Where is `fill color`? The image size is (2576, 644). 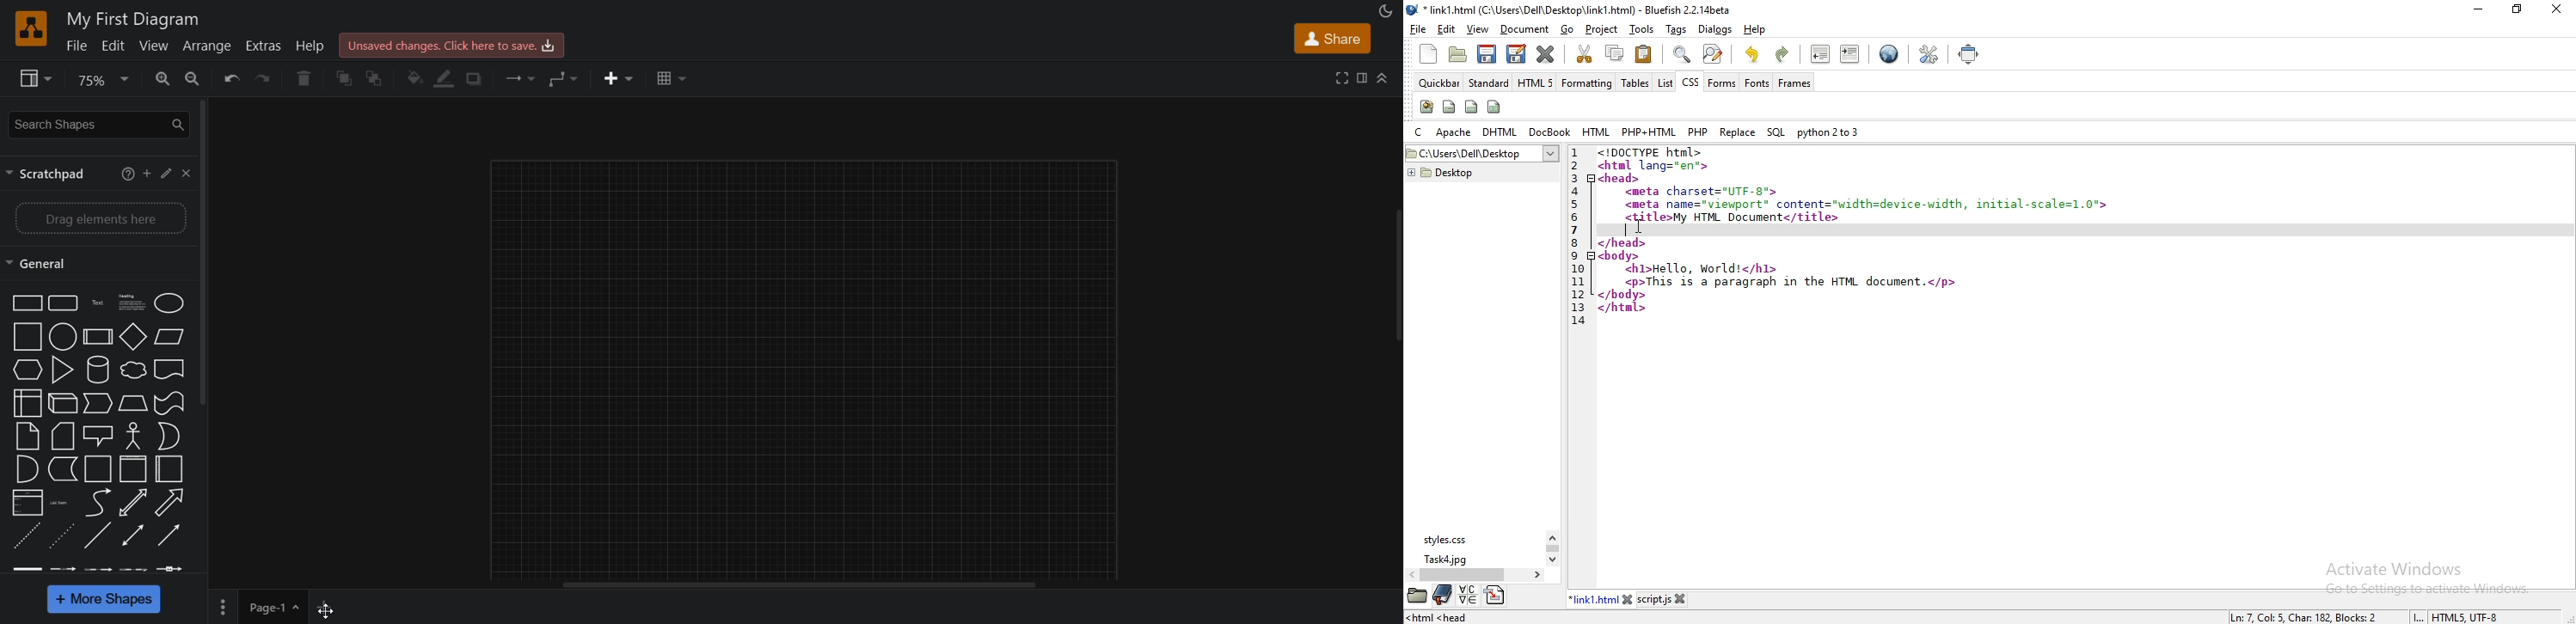
fill color is located at coordinates (414, 77).